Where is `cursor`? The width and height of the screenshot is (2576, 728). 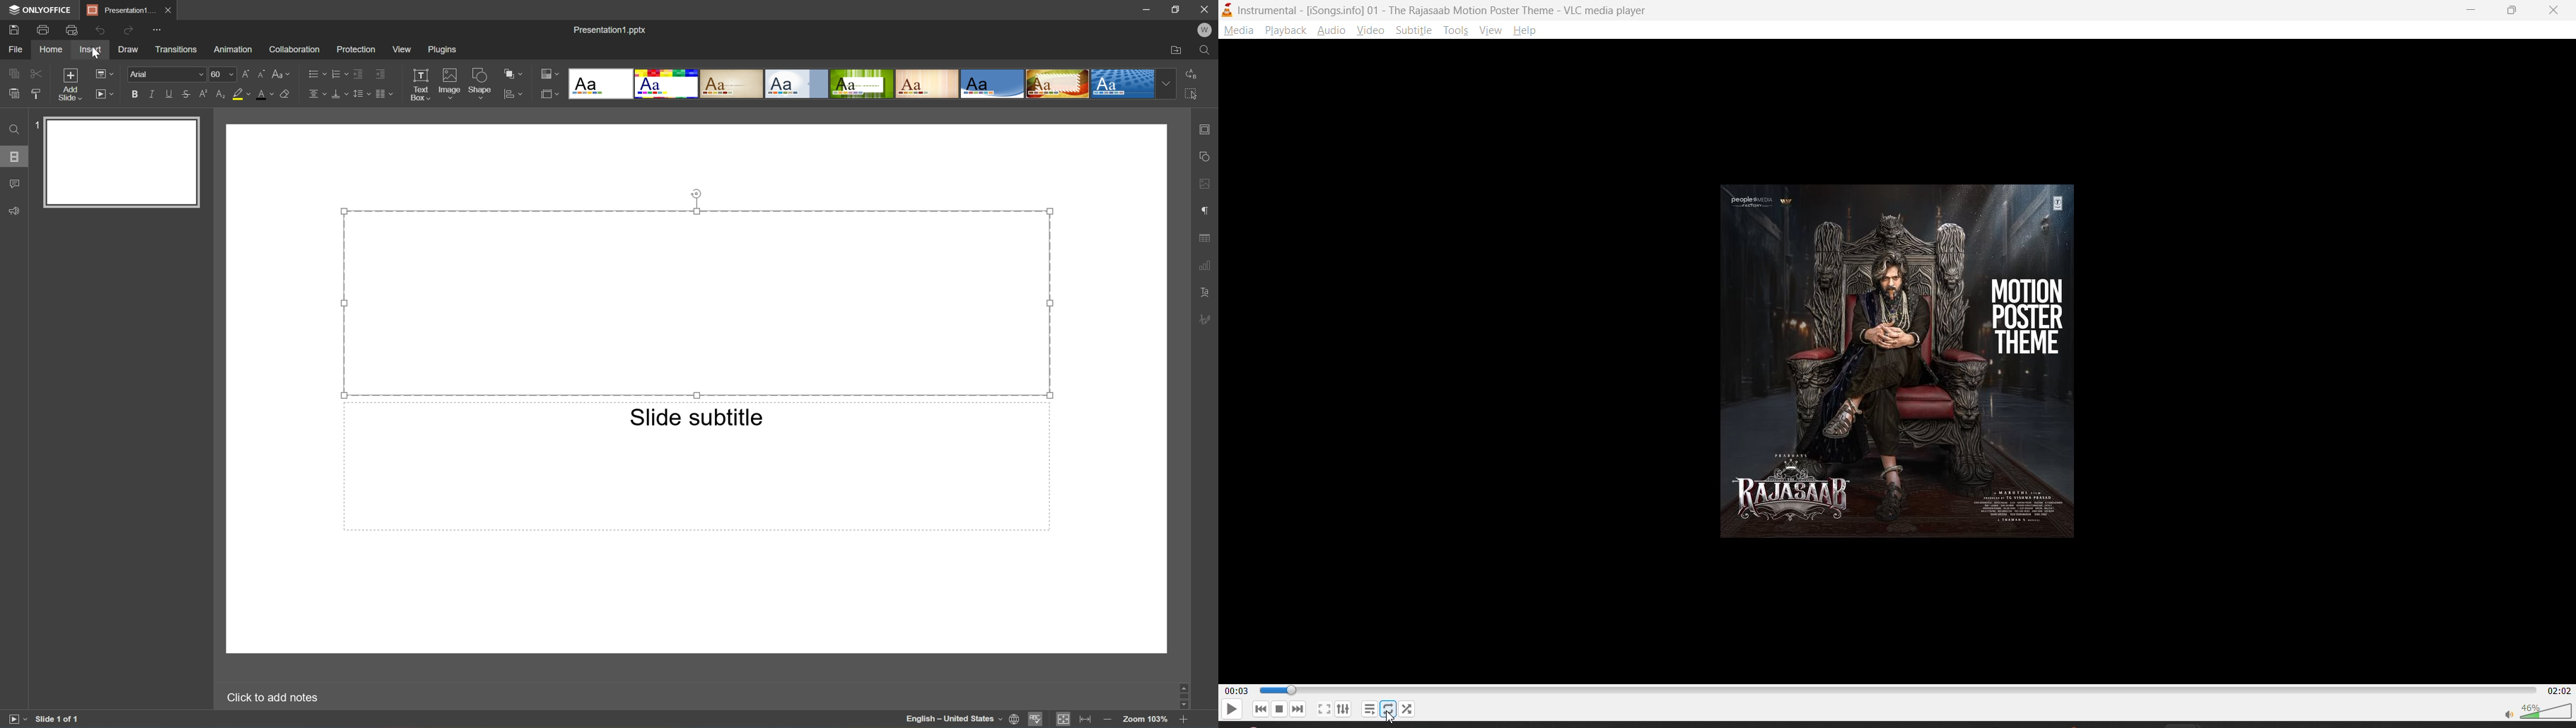
cursor is located at coordinates (1391, 717).